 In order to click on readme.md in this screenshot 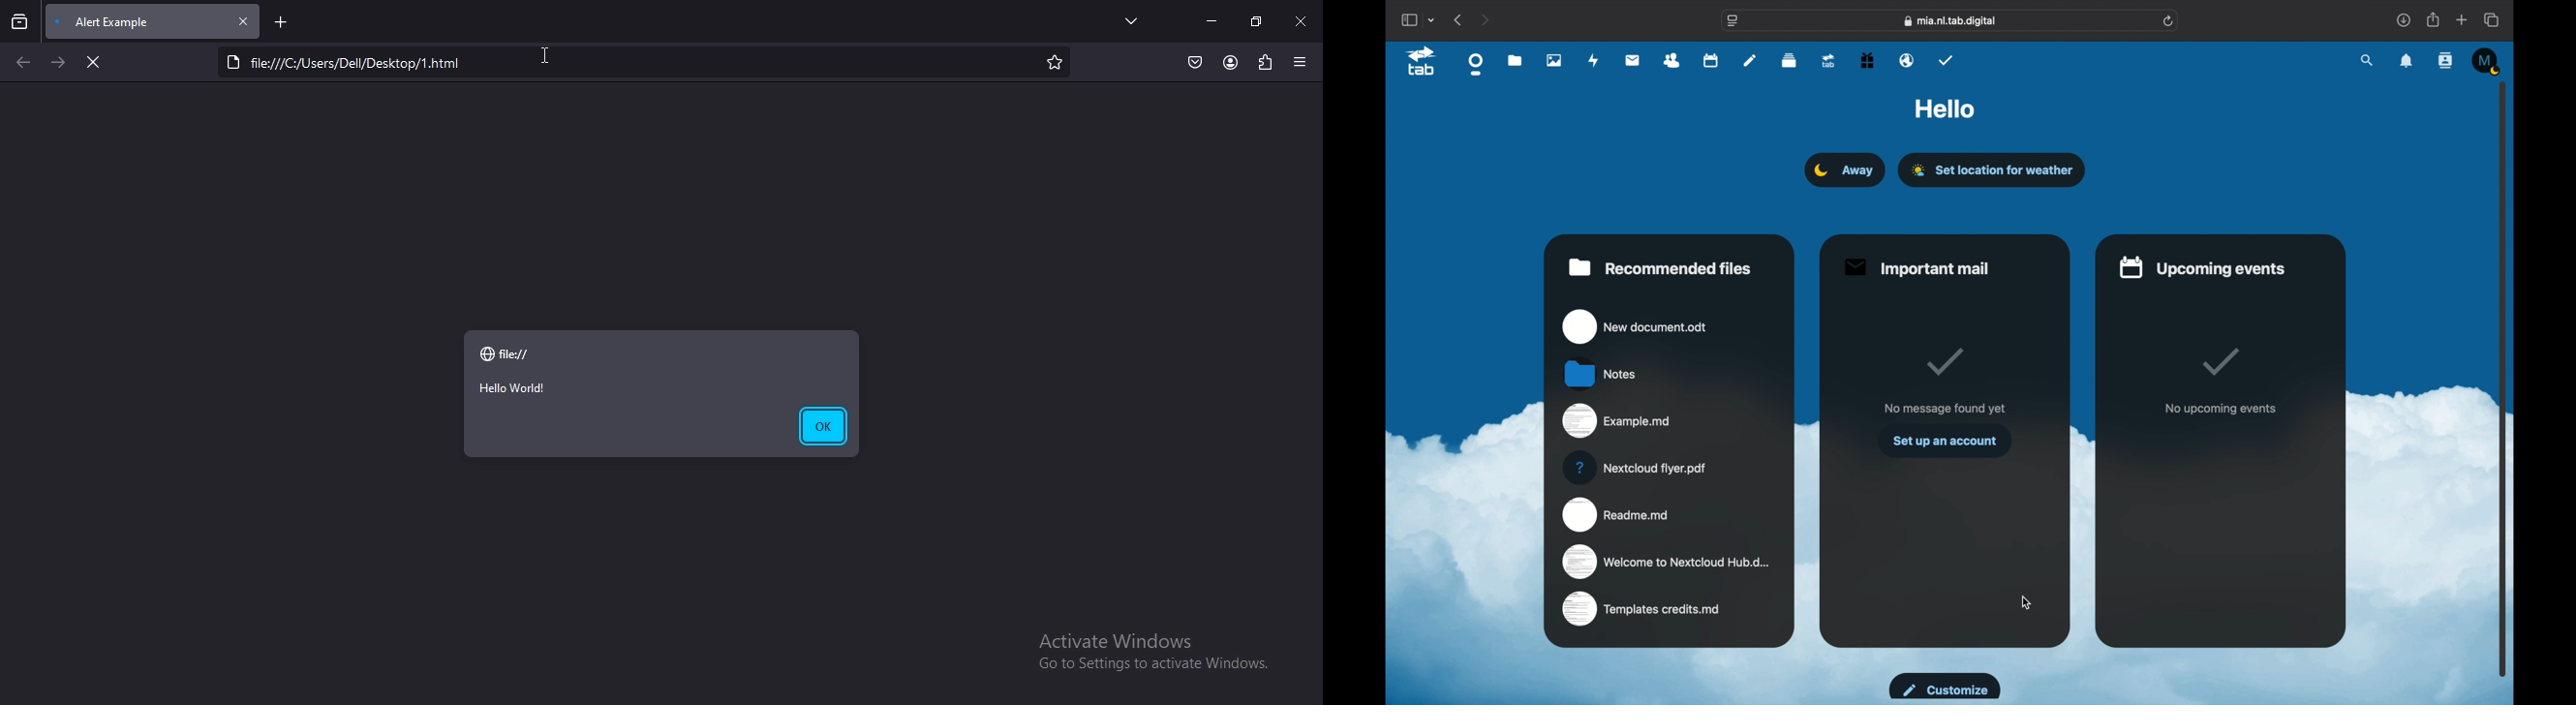, I will do `click(1617, 513)`.